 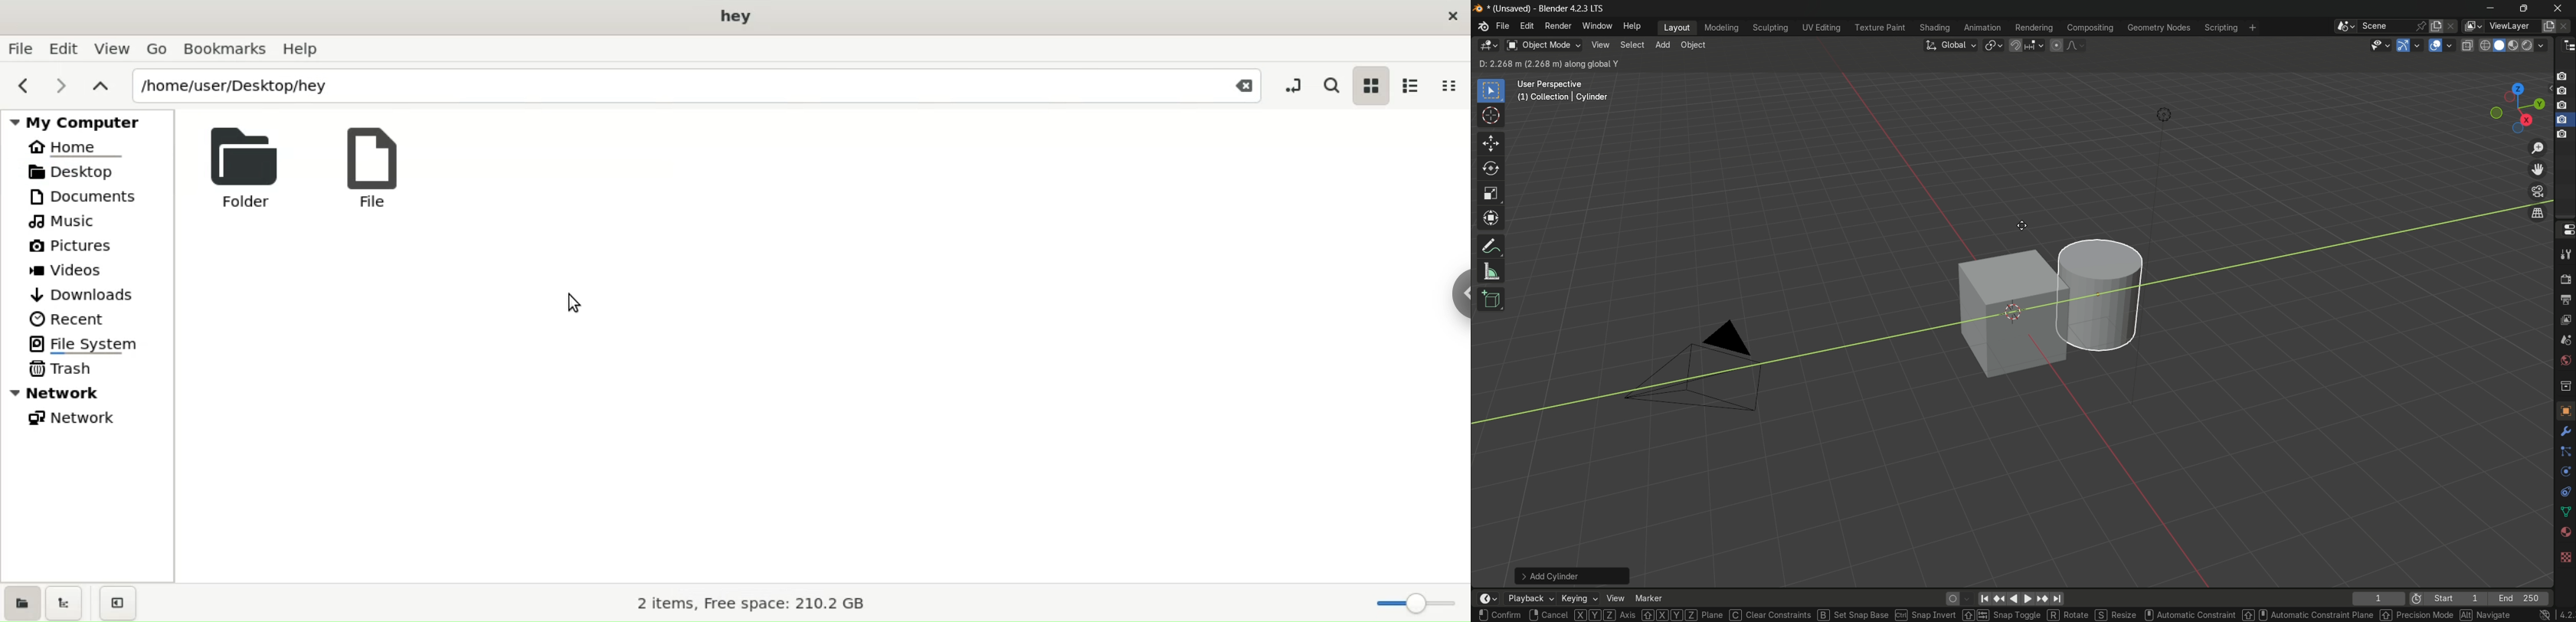 What do you see at coordinates (2564, 278) in the screenshot?
I see `render` at bounding box center [2564, 278].